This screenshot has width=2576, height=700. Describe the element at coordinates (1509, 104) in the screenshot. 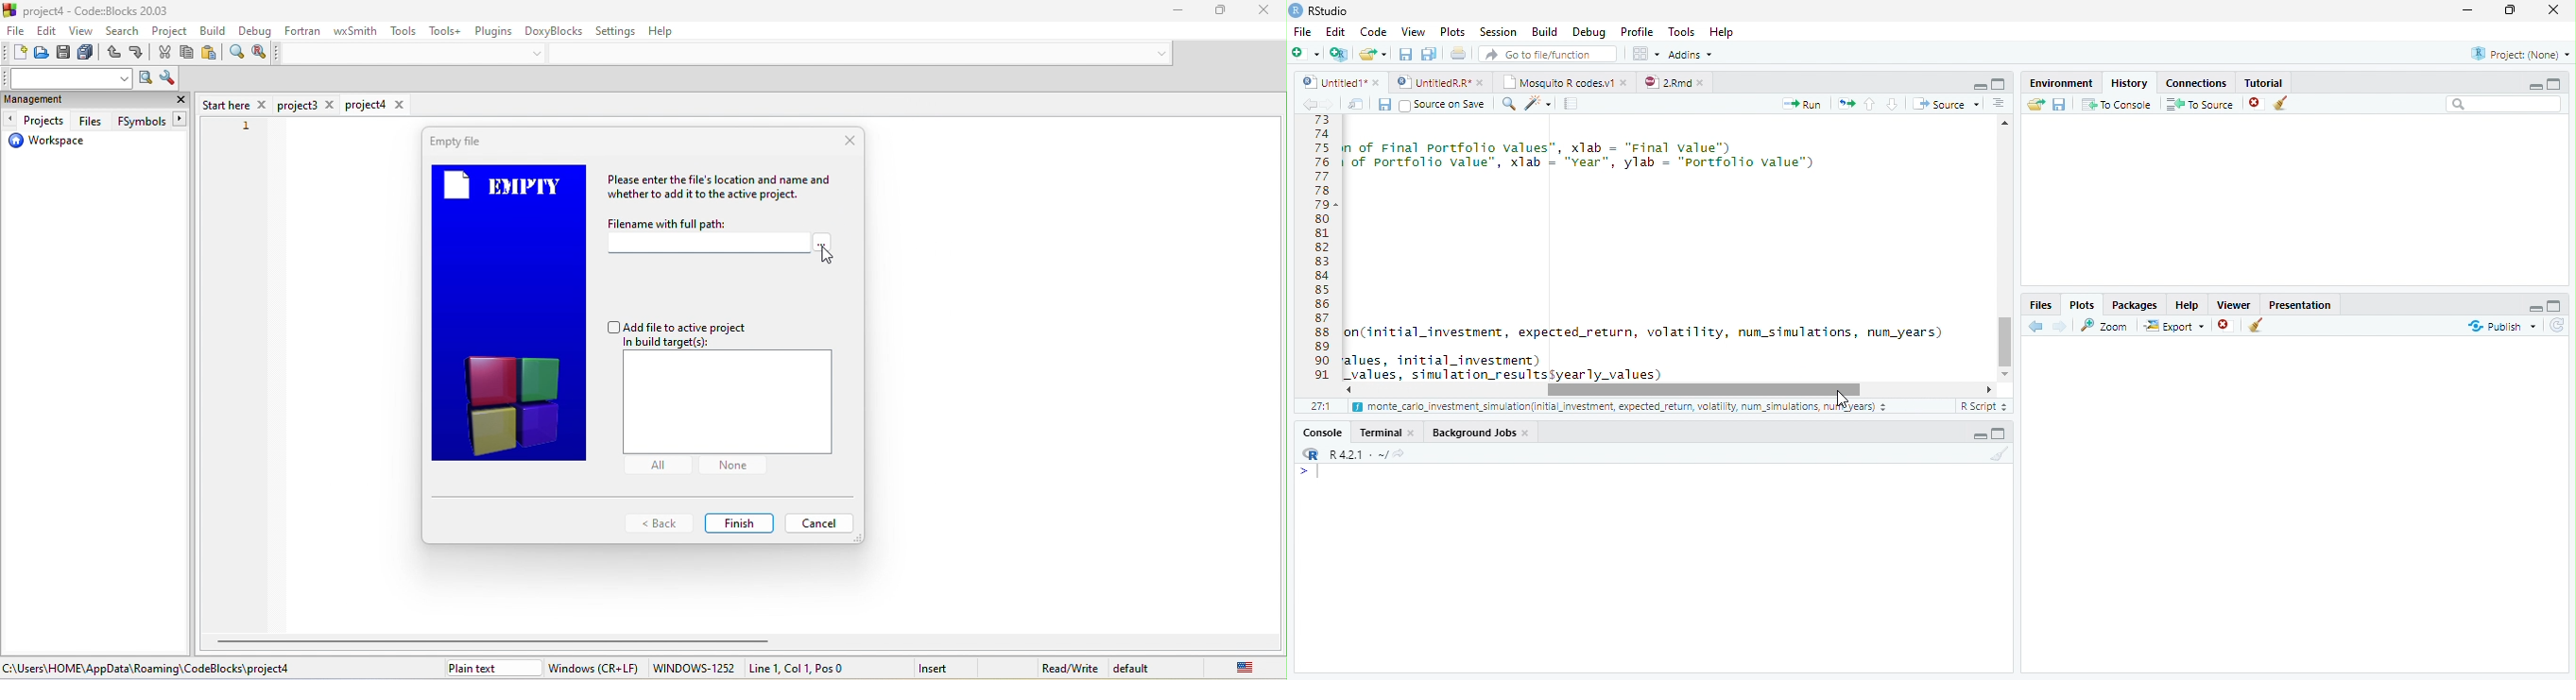

I see `Find and replace` at that location.